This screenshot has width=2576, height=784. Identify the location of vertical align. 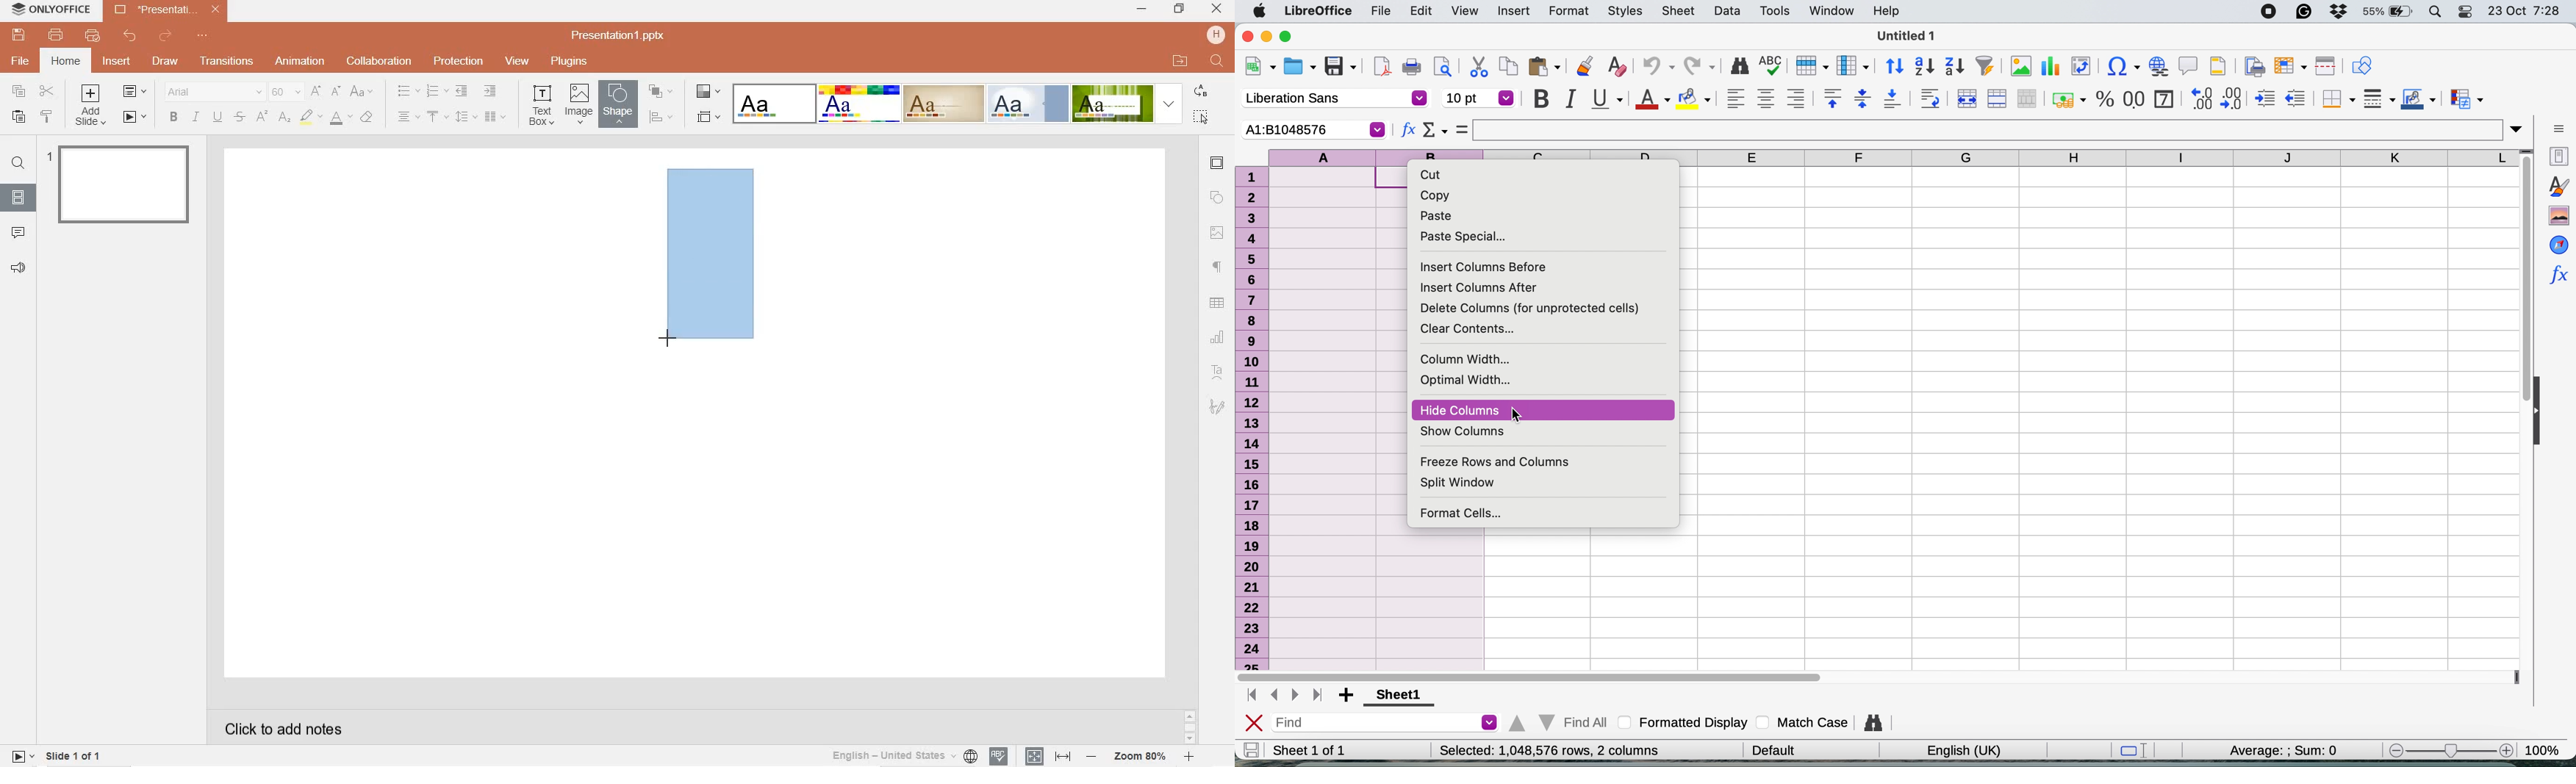
(439, 118).